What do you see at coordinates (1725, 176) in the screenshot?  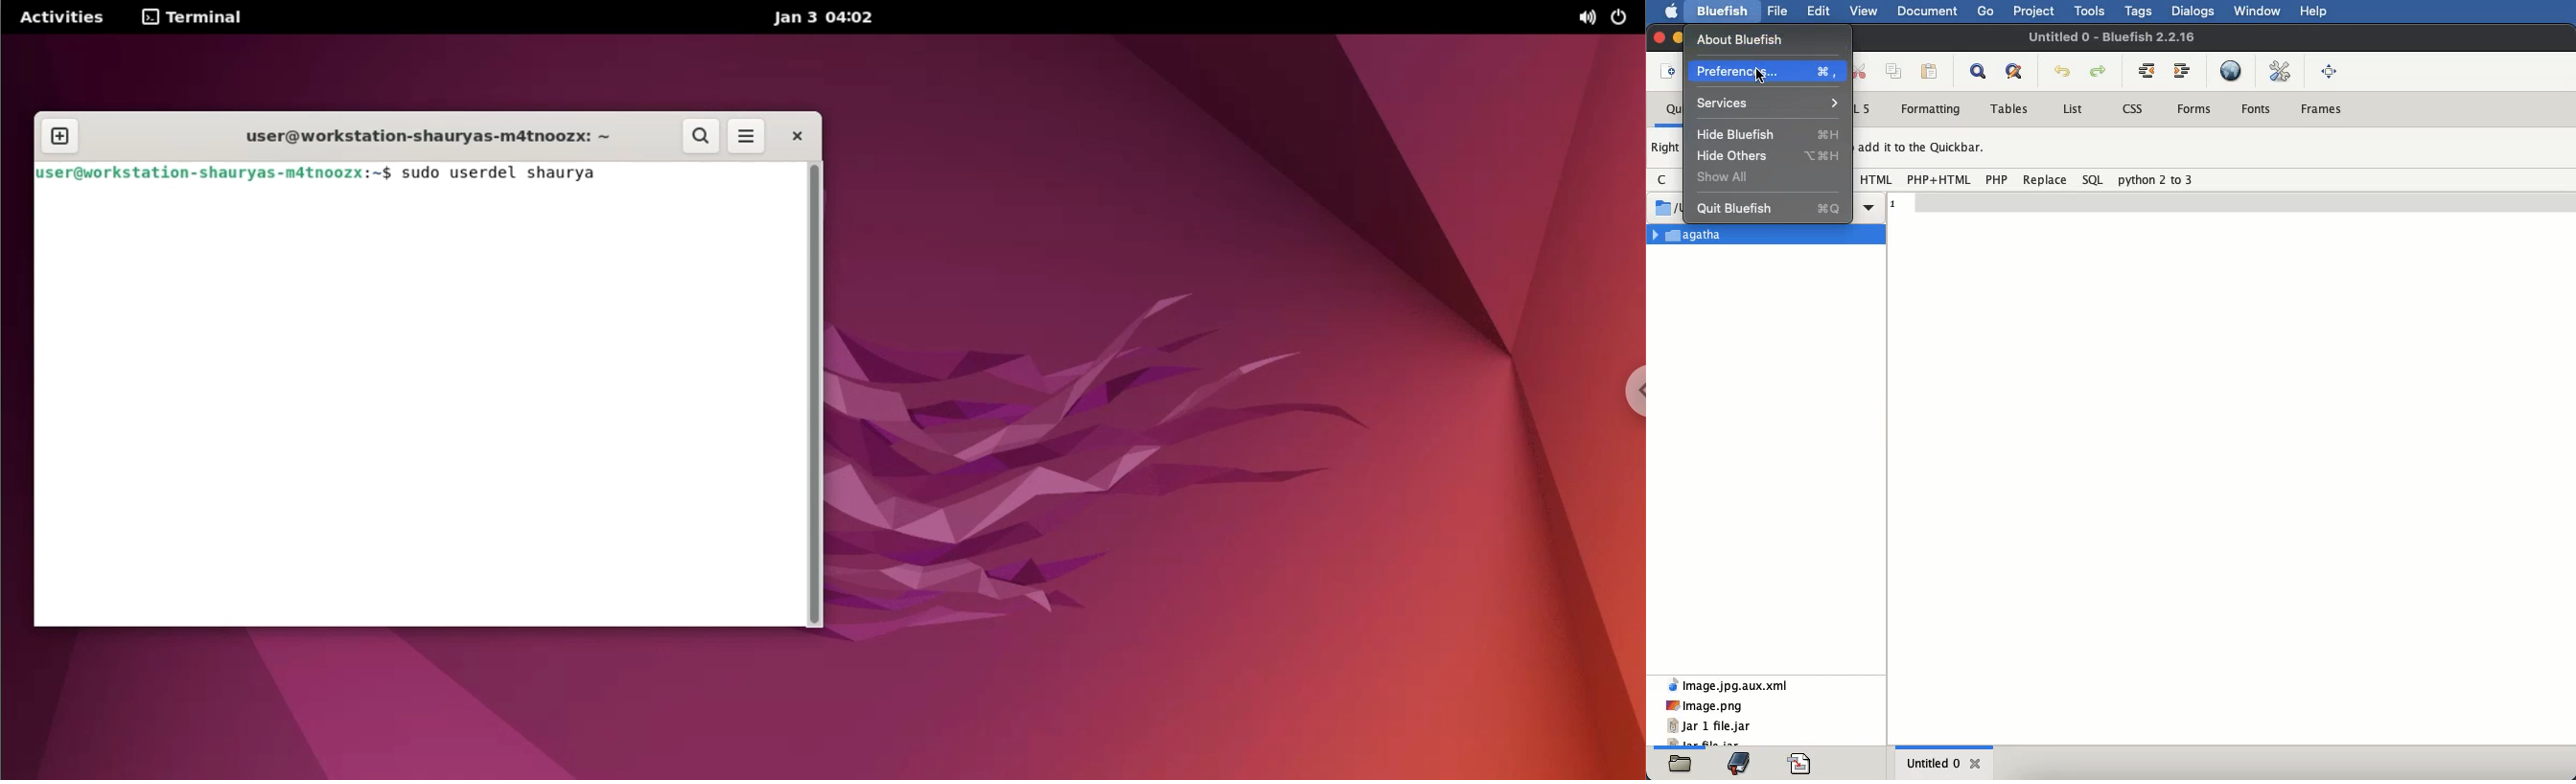 I see `show all` at bounding box center [1725, 176].